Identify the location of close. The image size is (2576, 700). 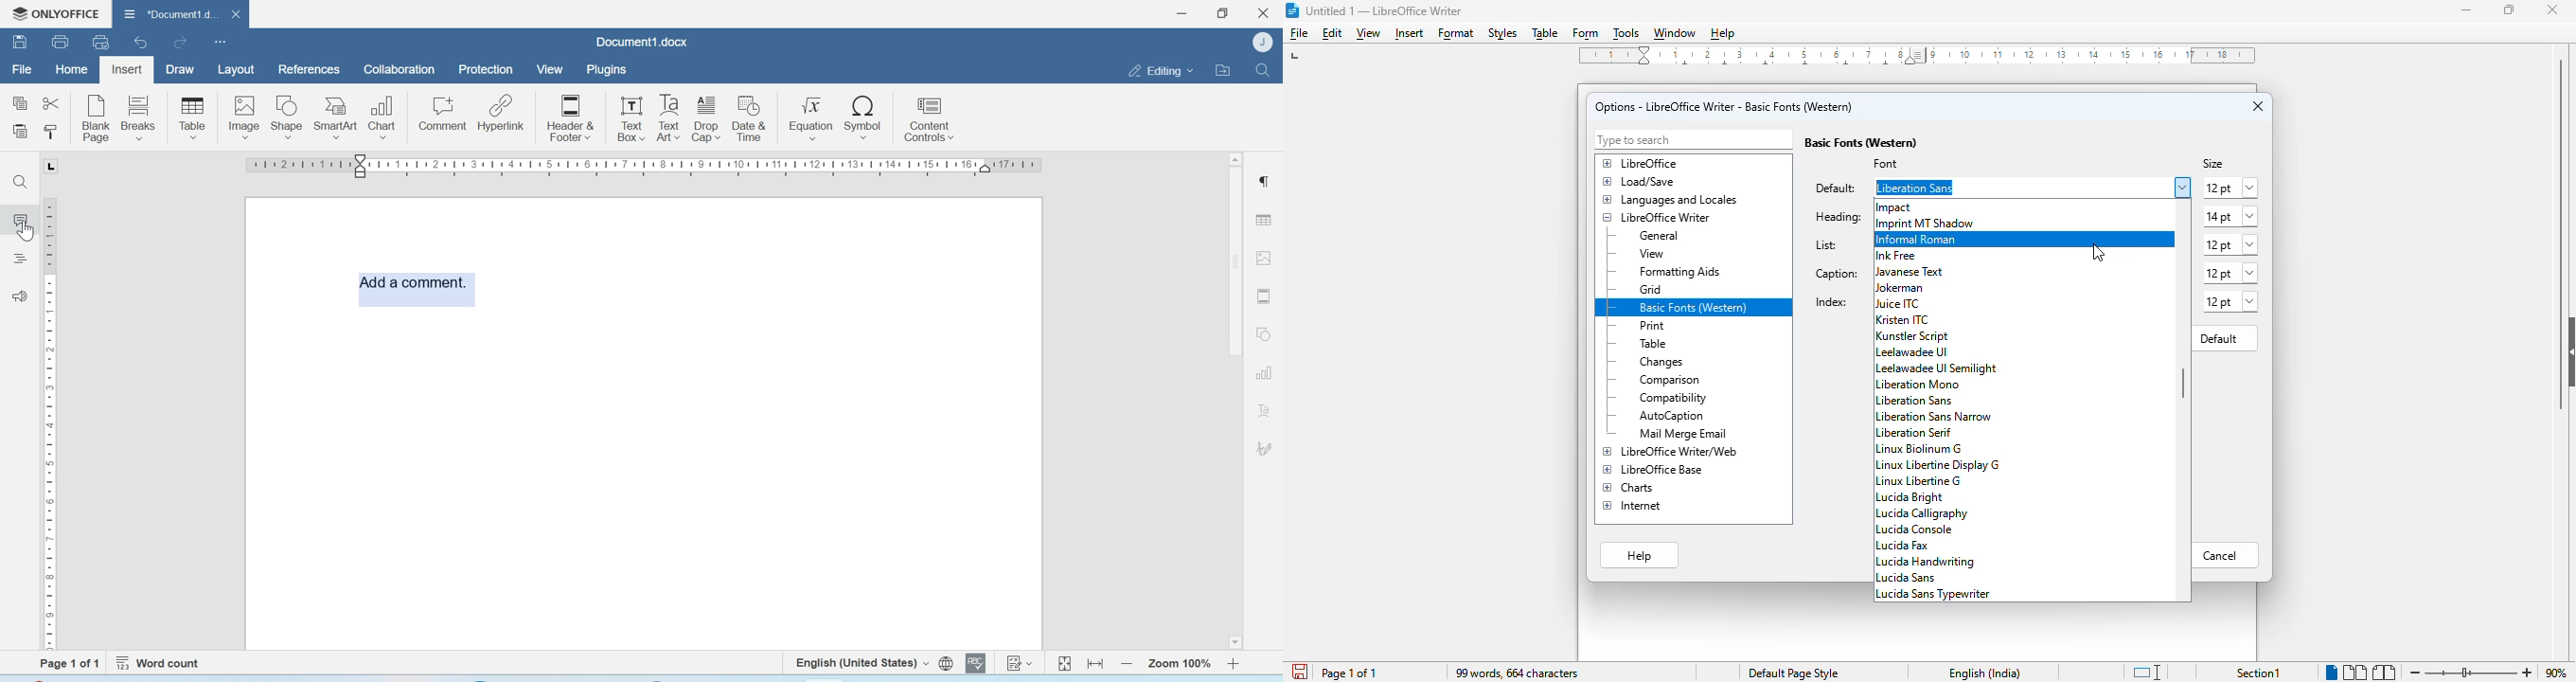
(2258, 107).